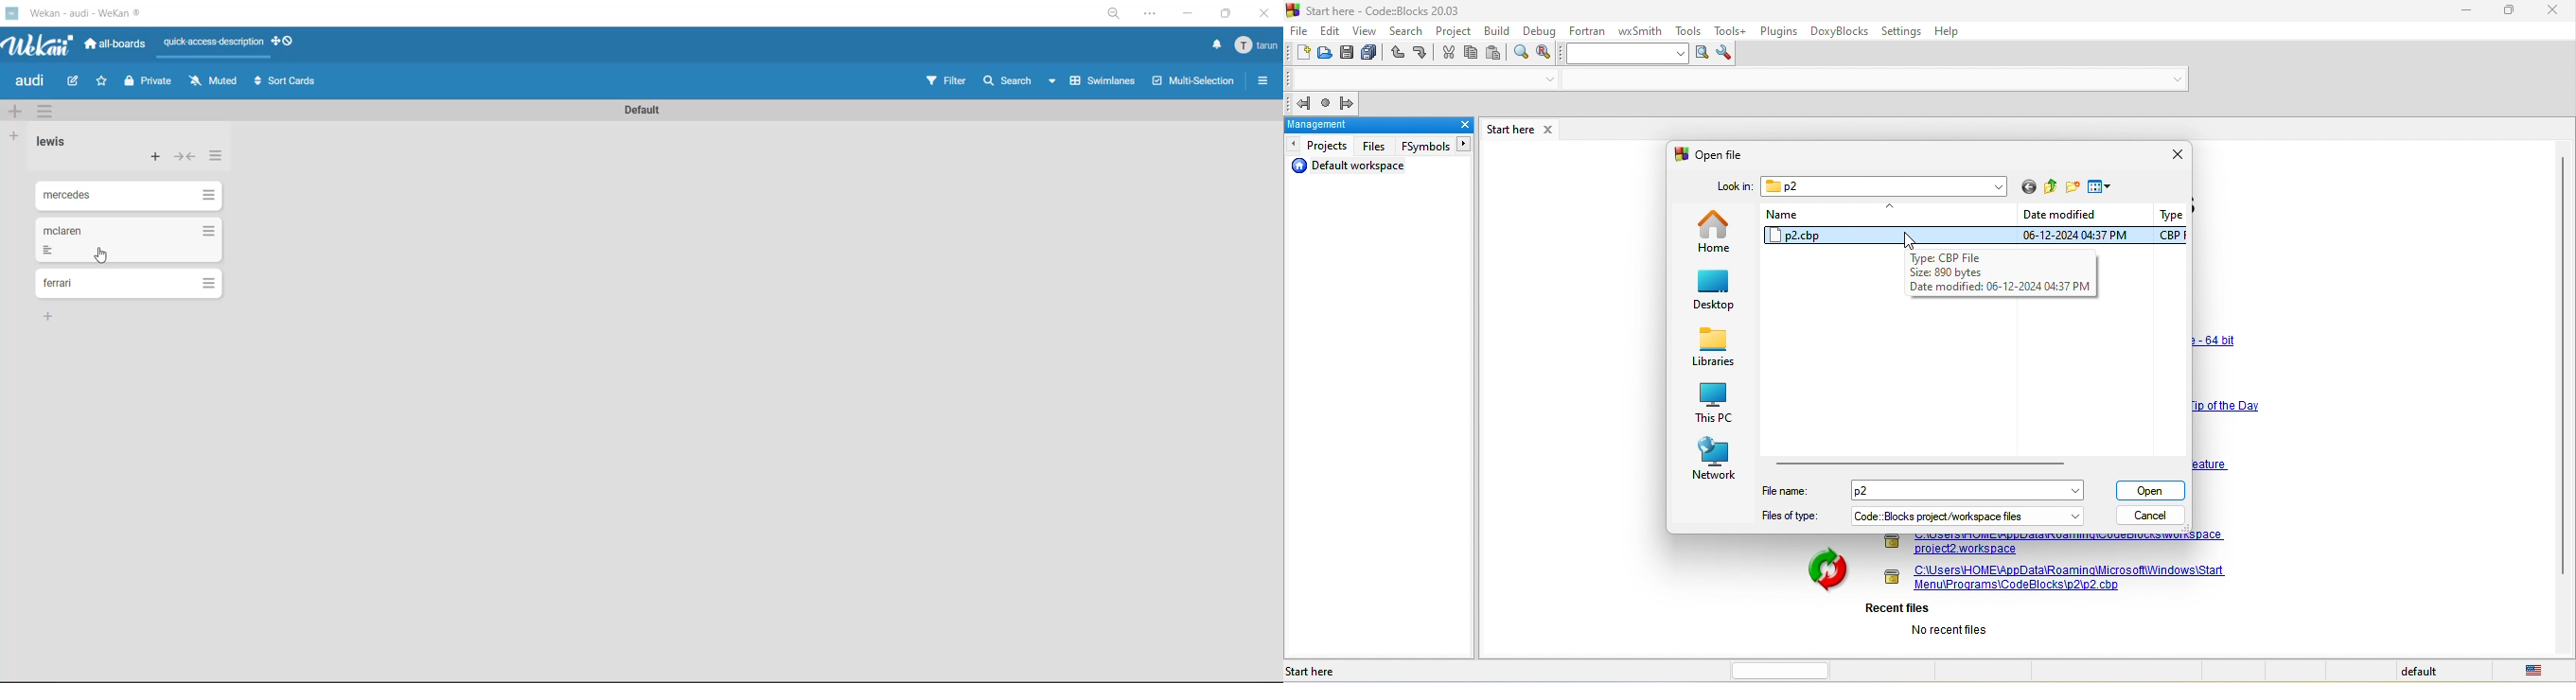  What do you see at coordinates (2050, 190) in the screenshot?
I see `up one level` at bounding box center [2050, 190].